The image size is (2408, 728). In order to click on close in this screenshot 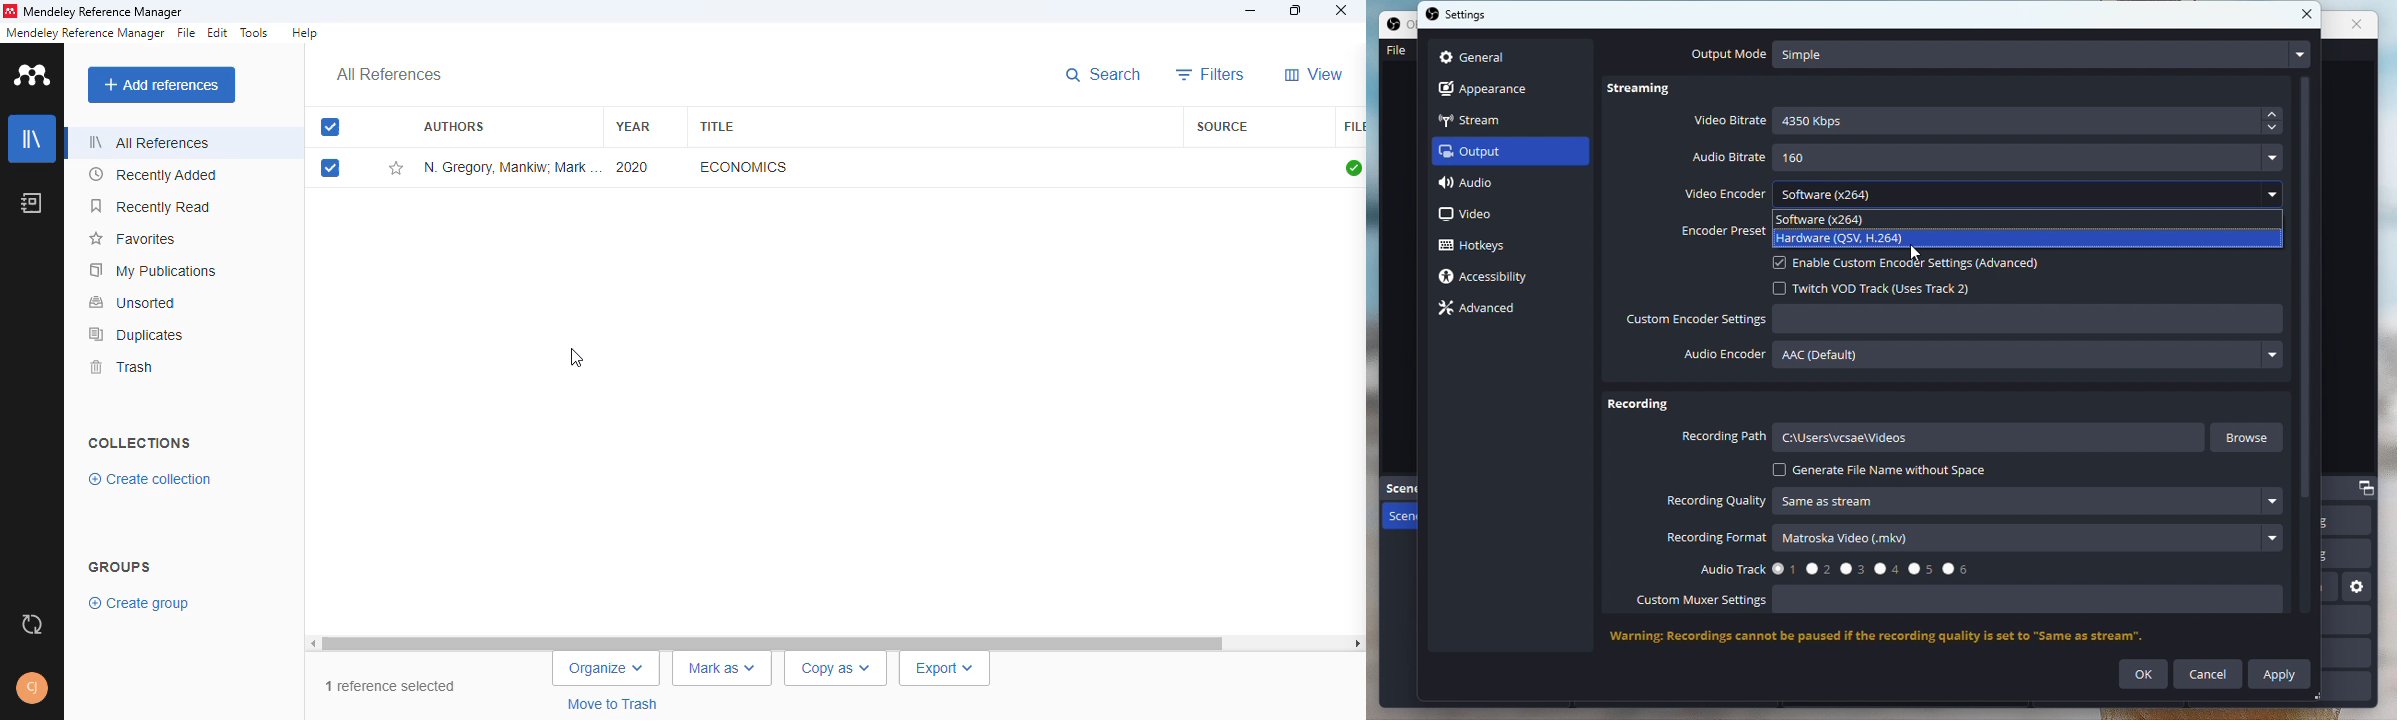, I will do `click(2307, 15)`.